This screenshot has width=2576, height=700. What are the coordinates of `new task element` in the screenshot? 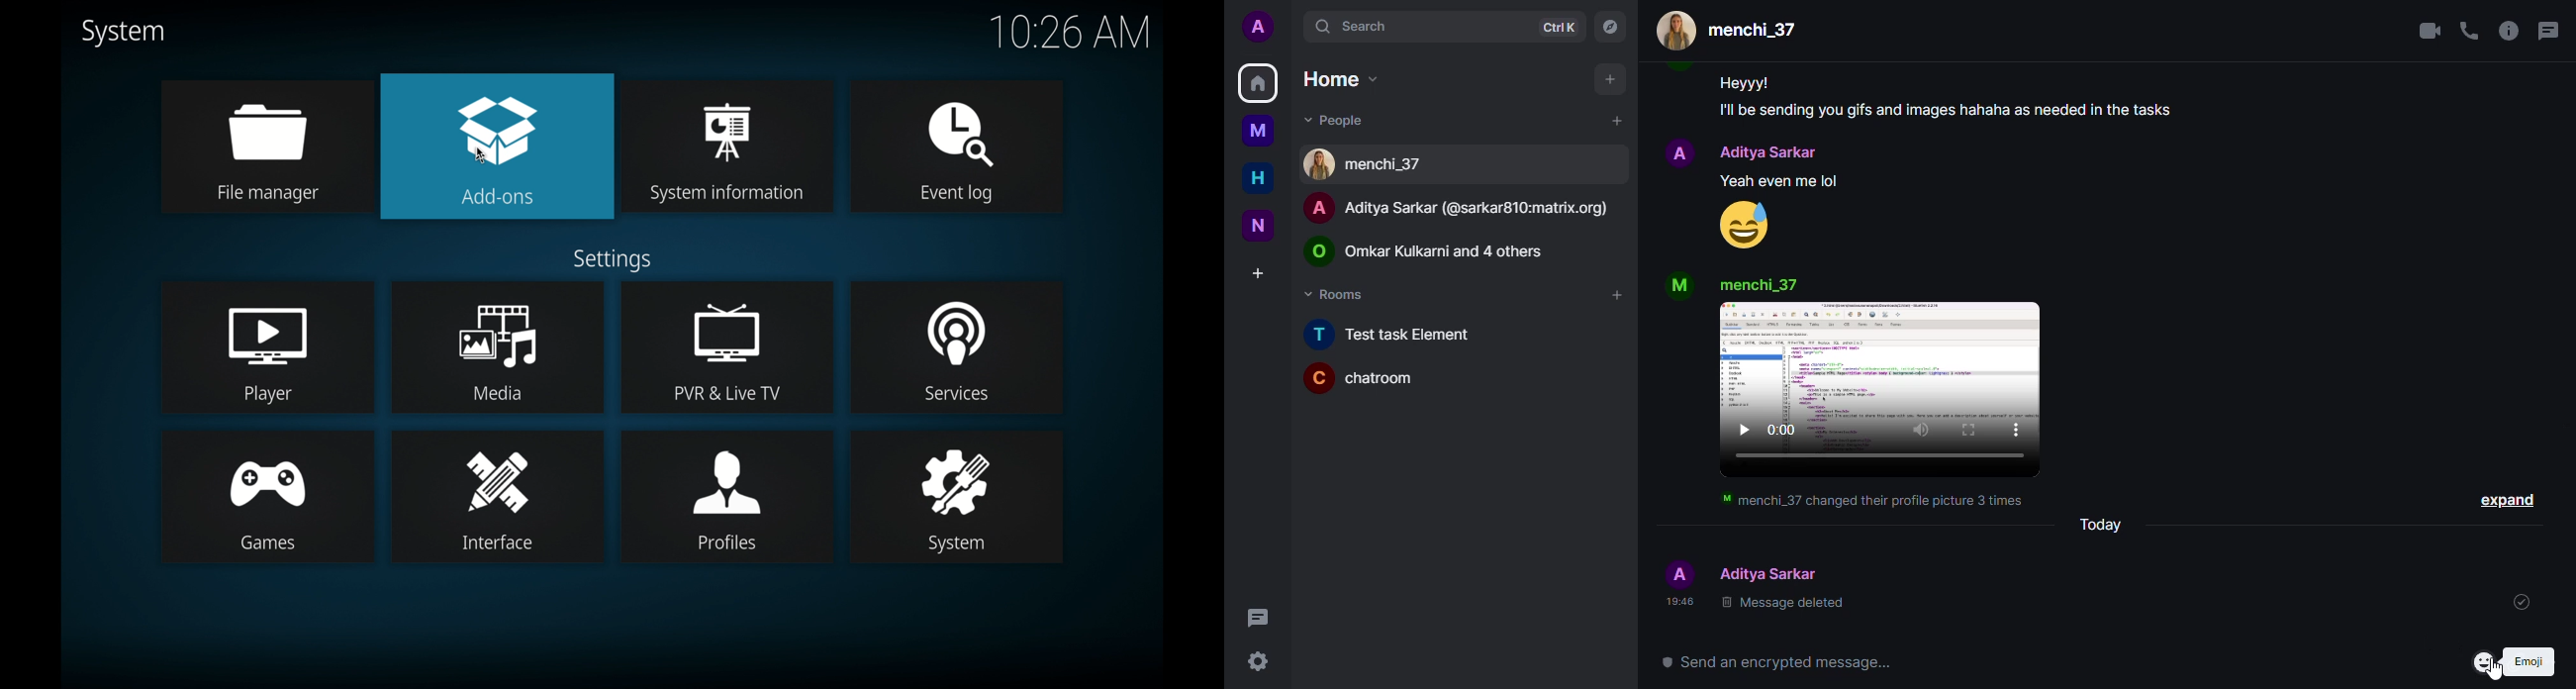 It's located at (1401, 334).